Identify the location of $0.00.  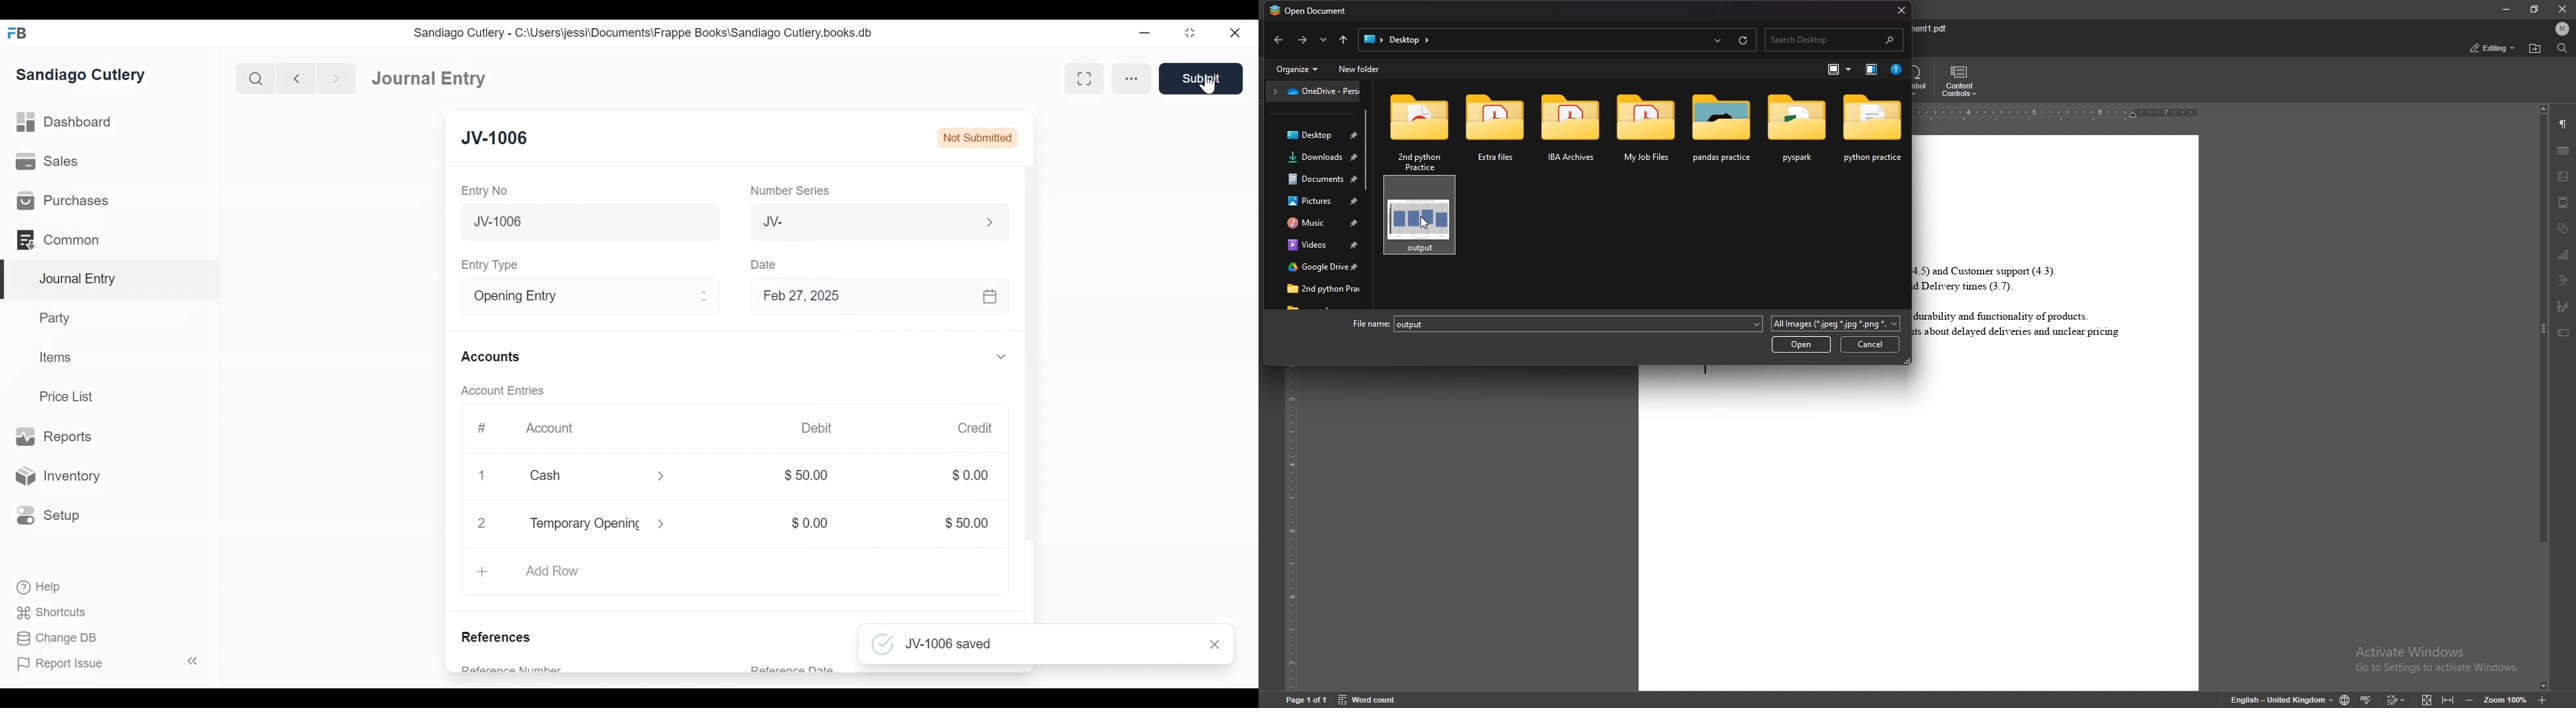
(813, 524).